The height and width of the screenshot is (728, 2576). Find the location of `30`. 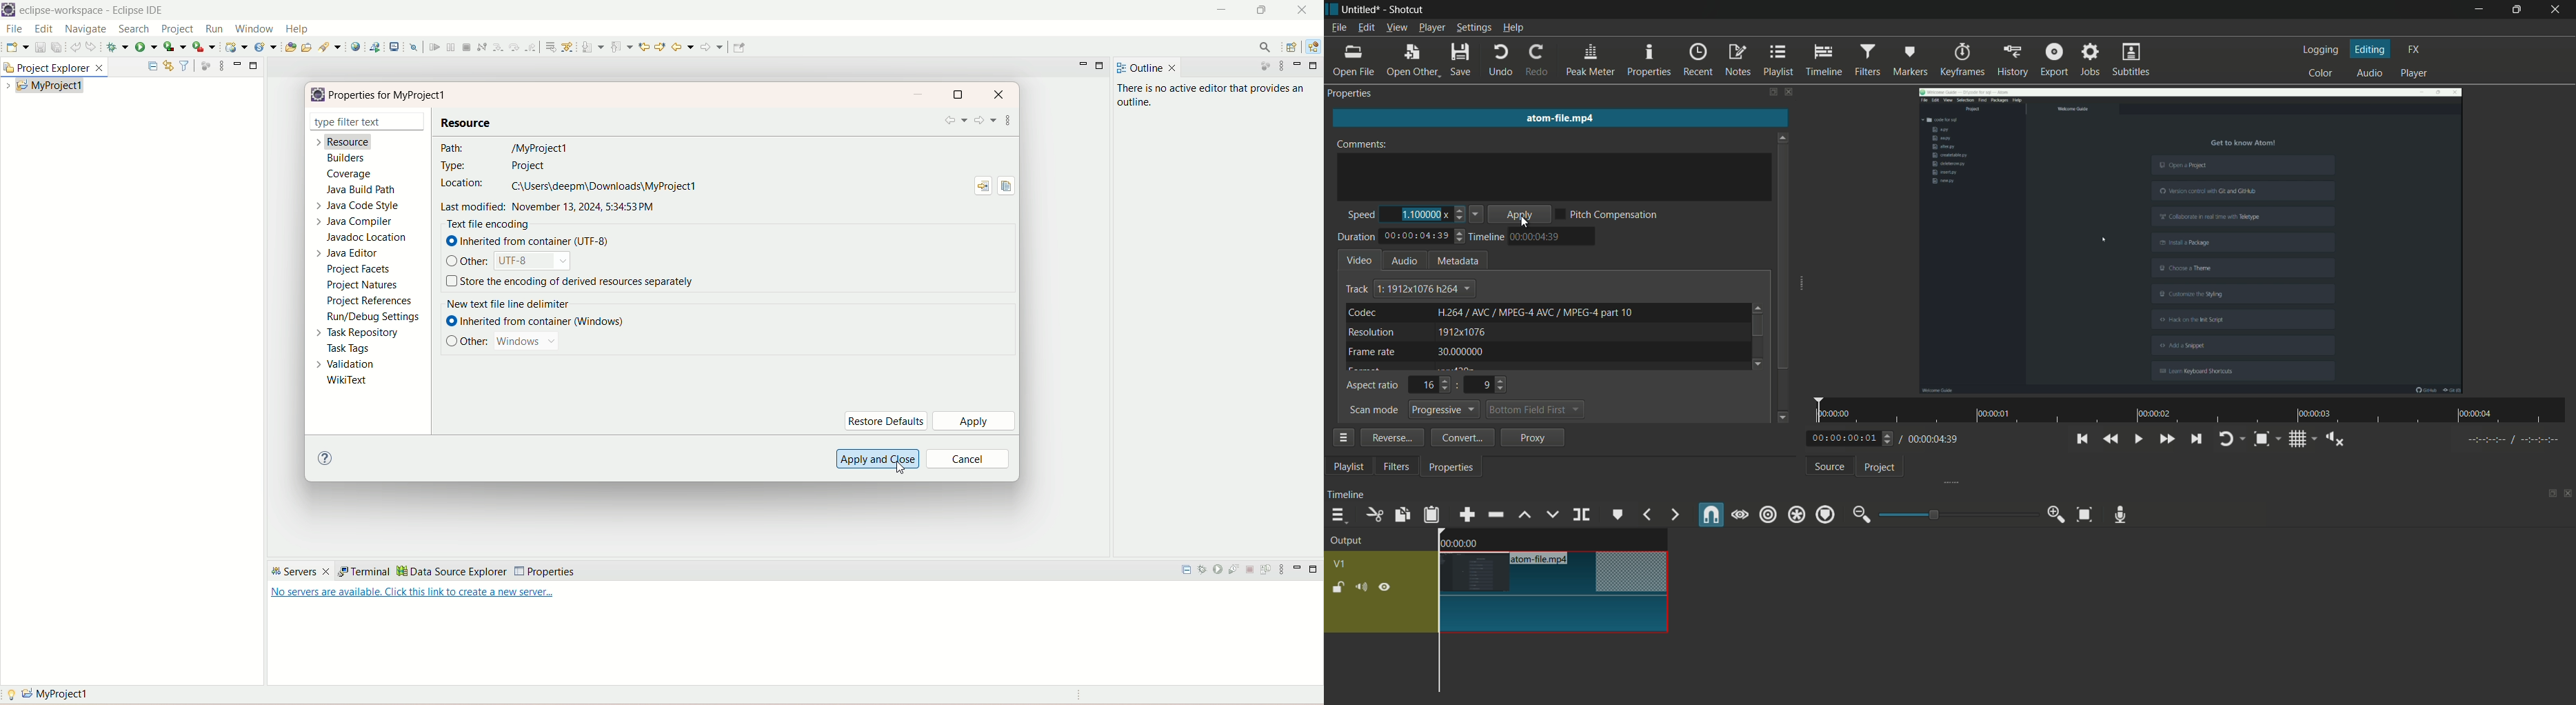

30 is located at coordinates (1463, 353).